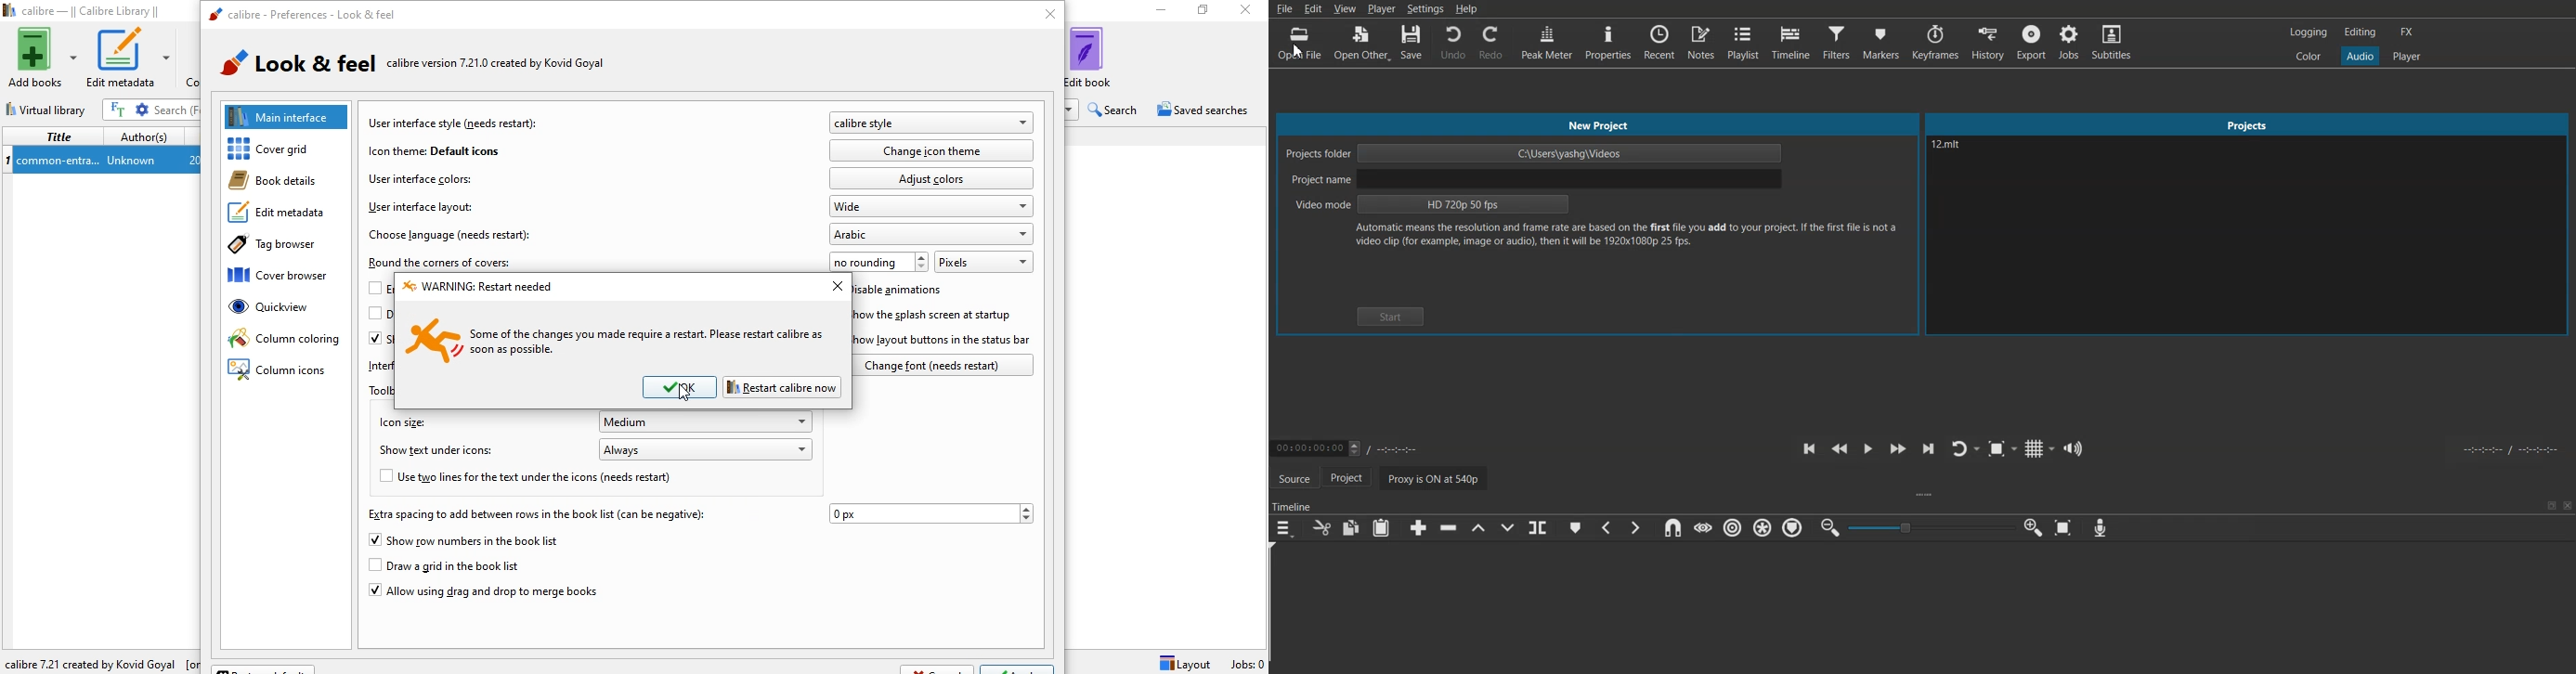  What do you see at coordinates (399, 421) in the screenshot?
I see `icon size` at bounding box center [399, 421].